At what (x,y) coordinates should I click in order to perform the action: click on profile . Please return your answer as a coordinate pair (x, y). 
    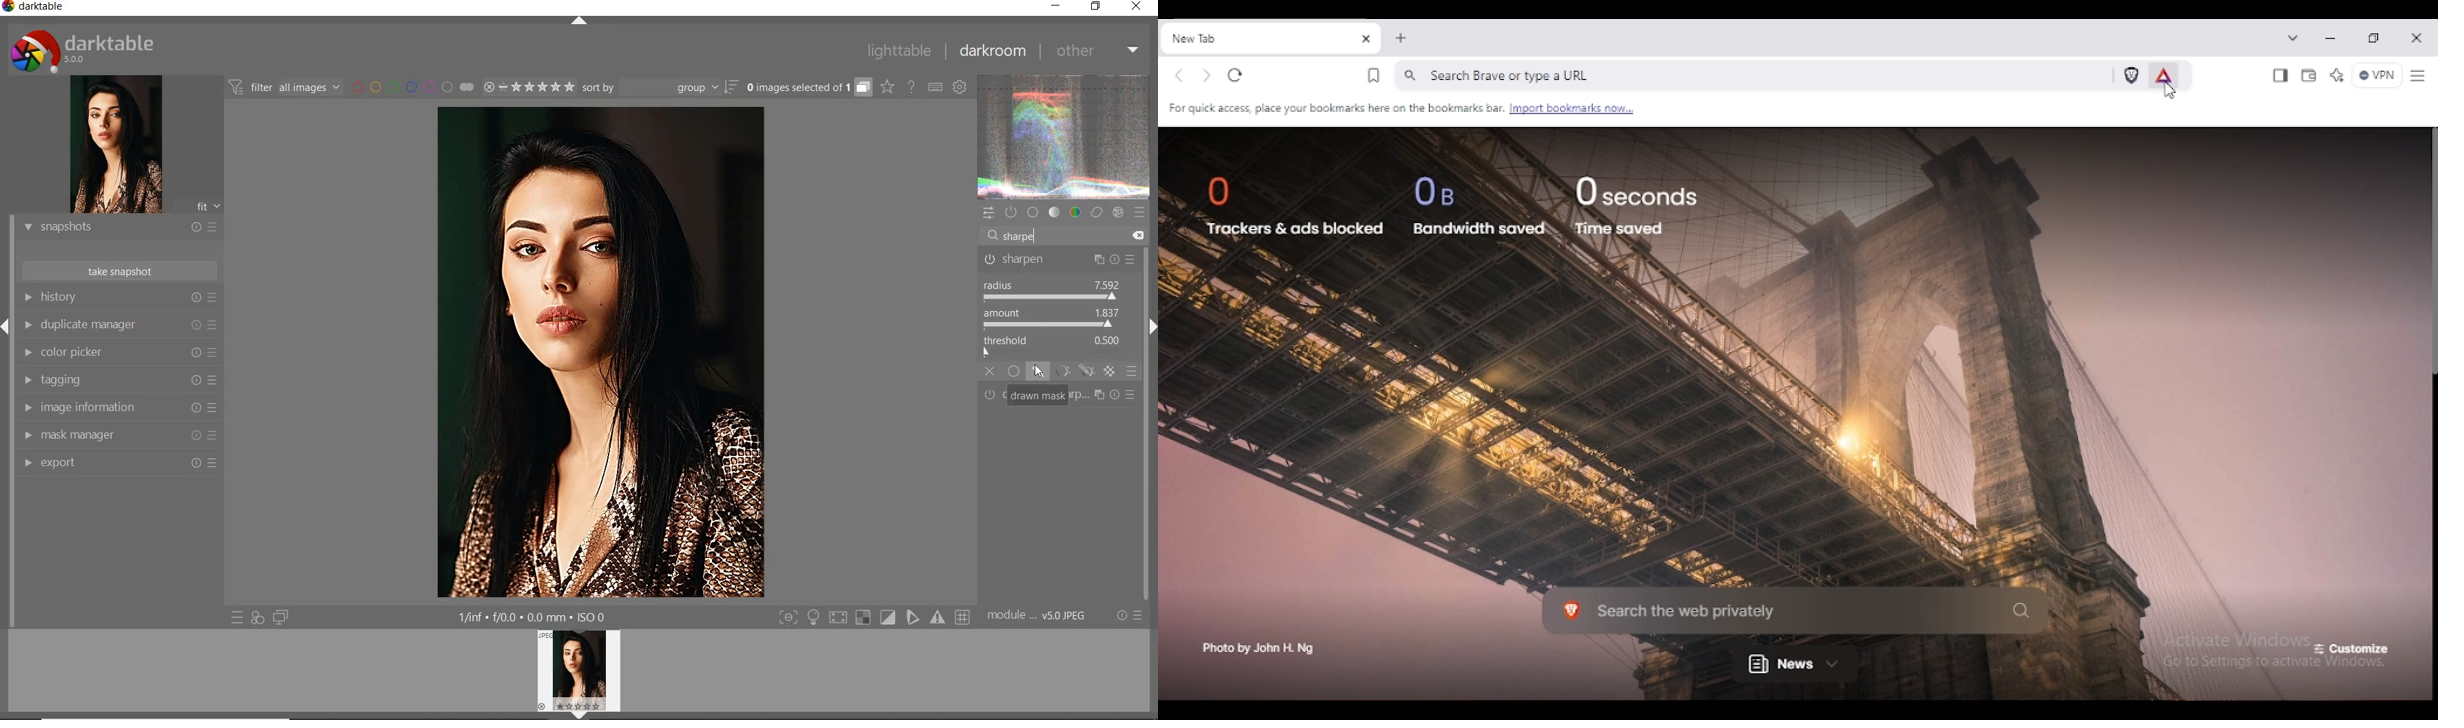
    Looking at the image, I should click on (588, 672).